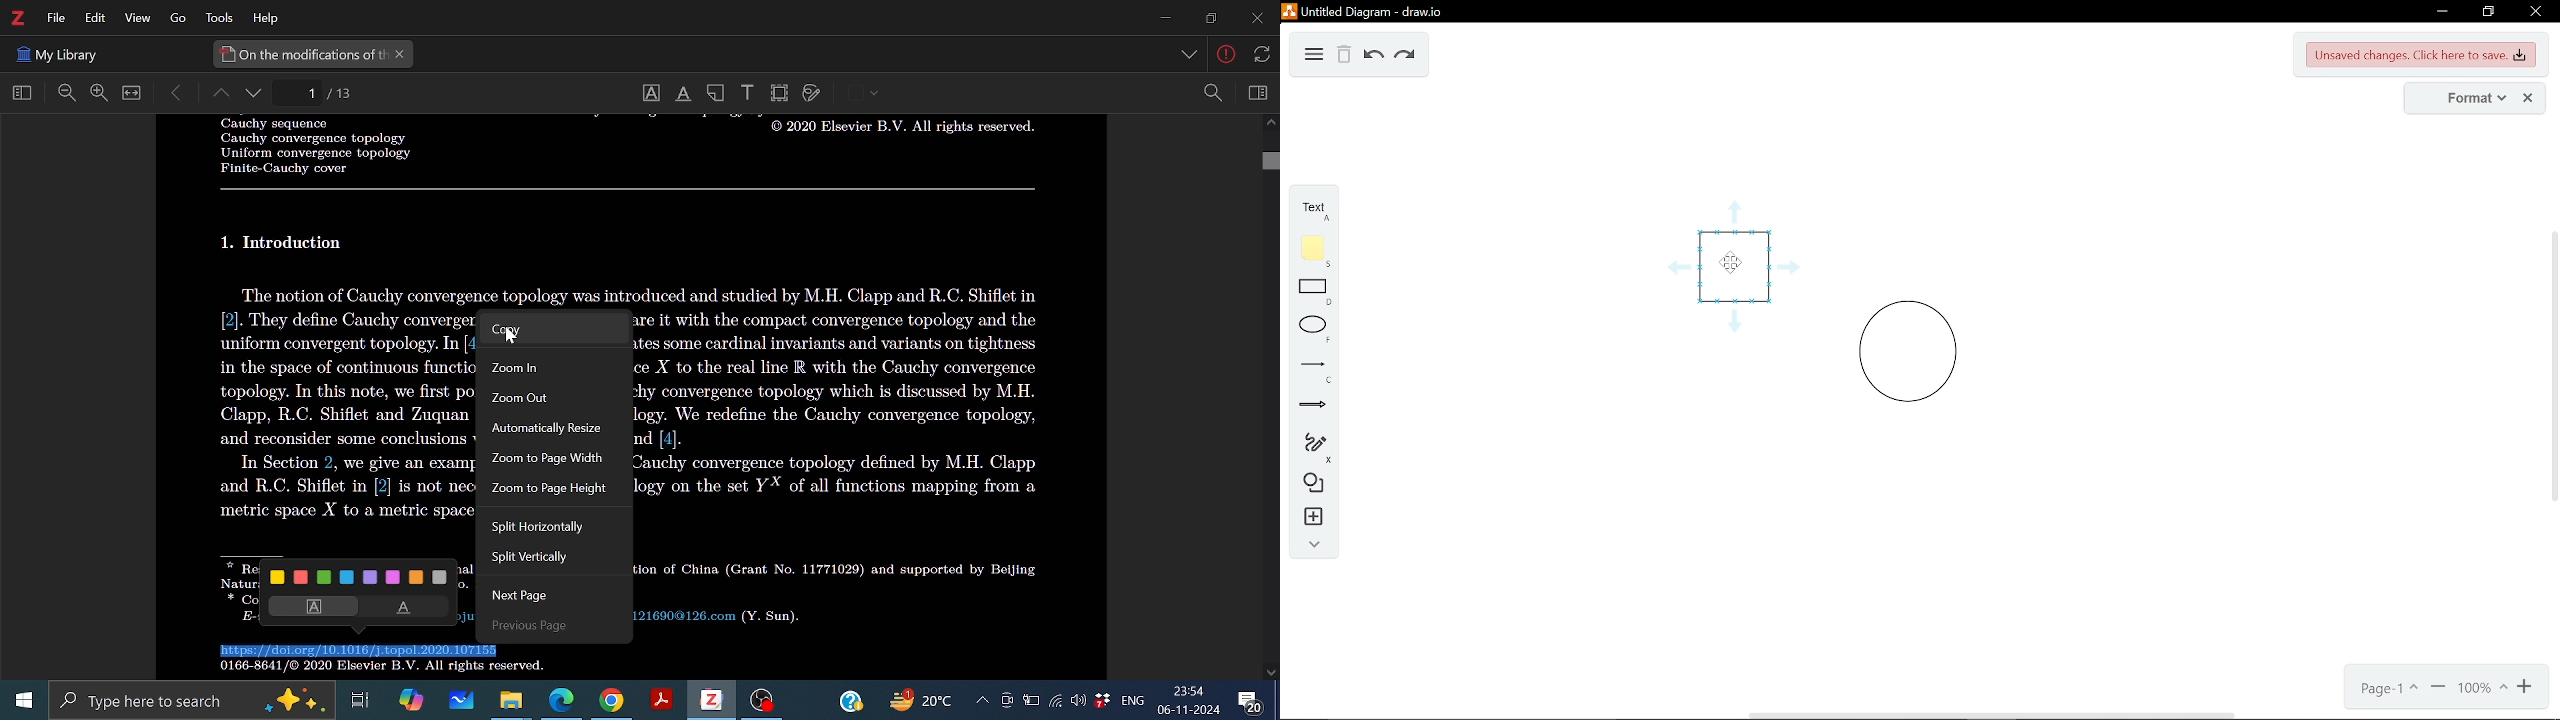 Image resolution: width=2576 pixels, height=728 pixels. Describe the element at coordinates (1259, 53) in the screenshot. I see `` at that location.